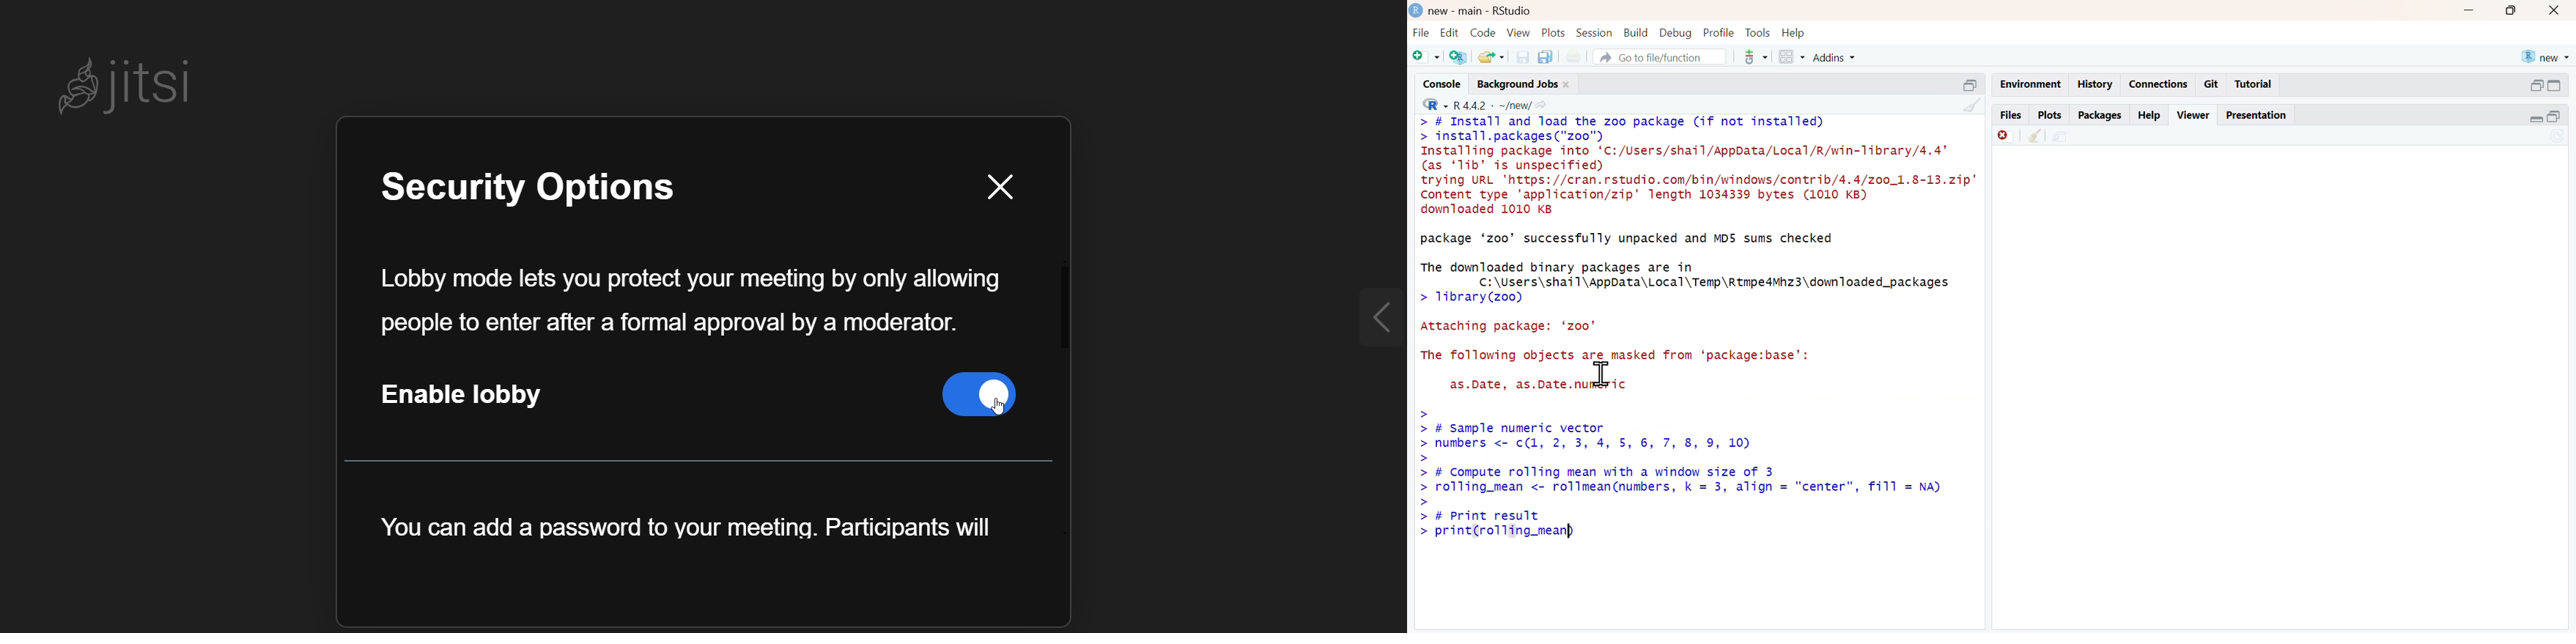  What do you see at coordinates (1542, 105) in the screenshot?
I see `share icon` at bounding box center [1542, 105].